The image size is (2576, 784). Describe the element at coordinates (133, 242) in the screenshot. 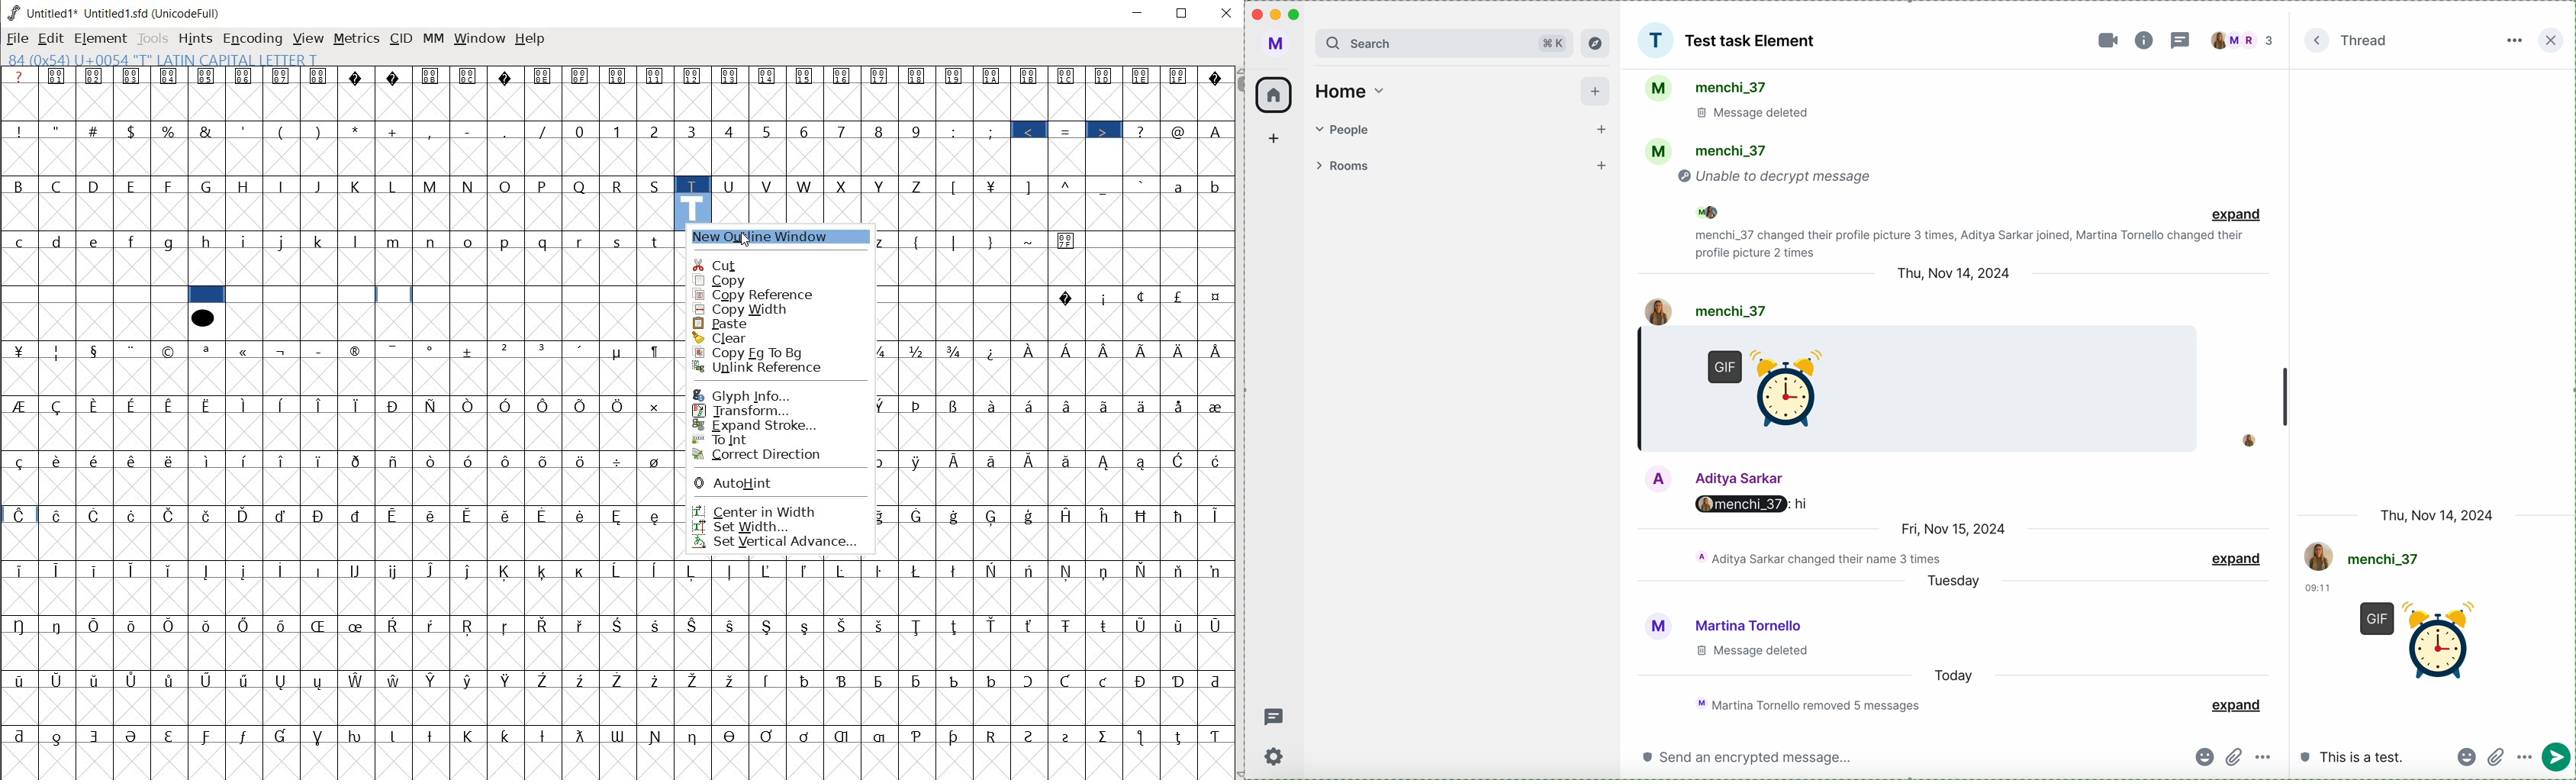

I see `f` at that location.